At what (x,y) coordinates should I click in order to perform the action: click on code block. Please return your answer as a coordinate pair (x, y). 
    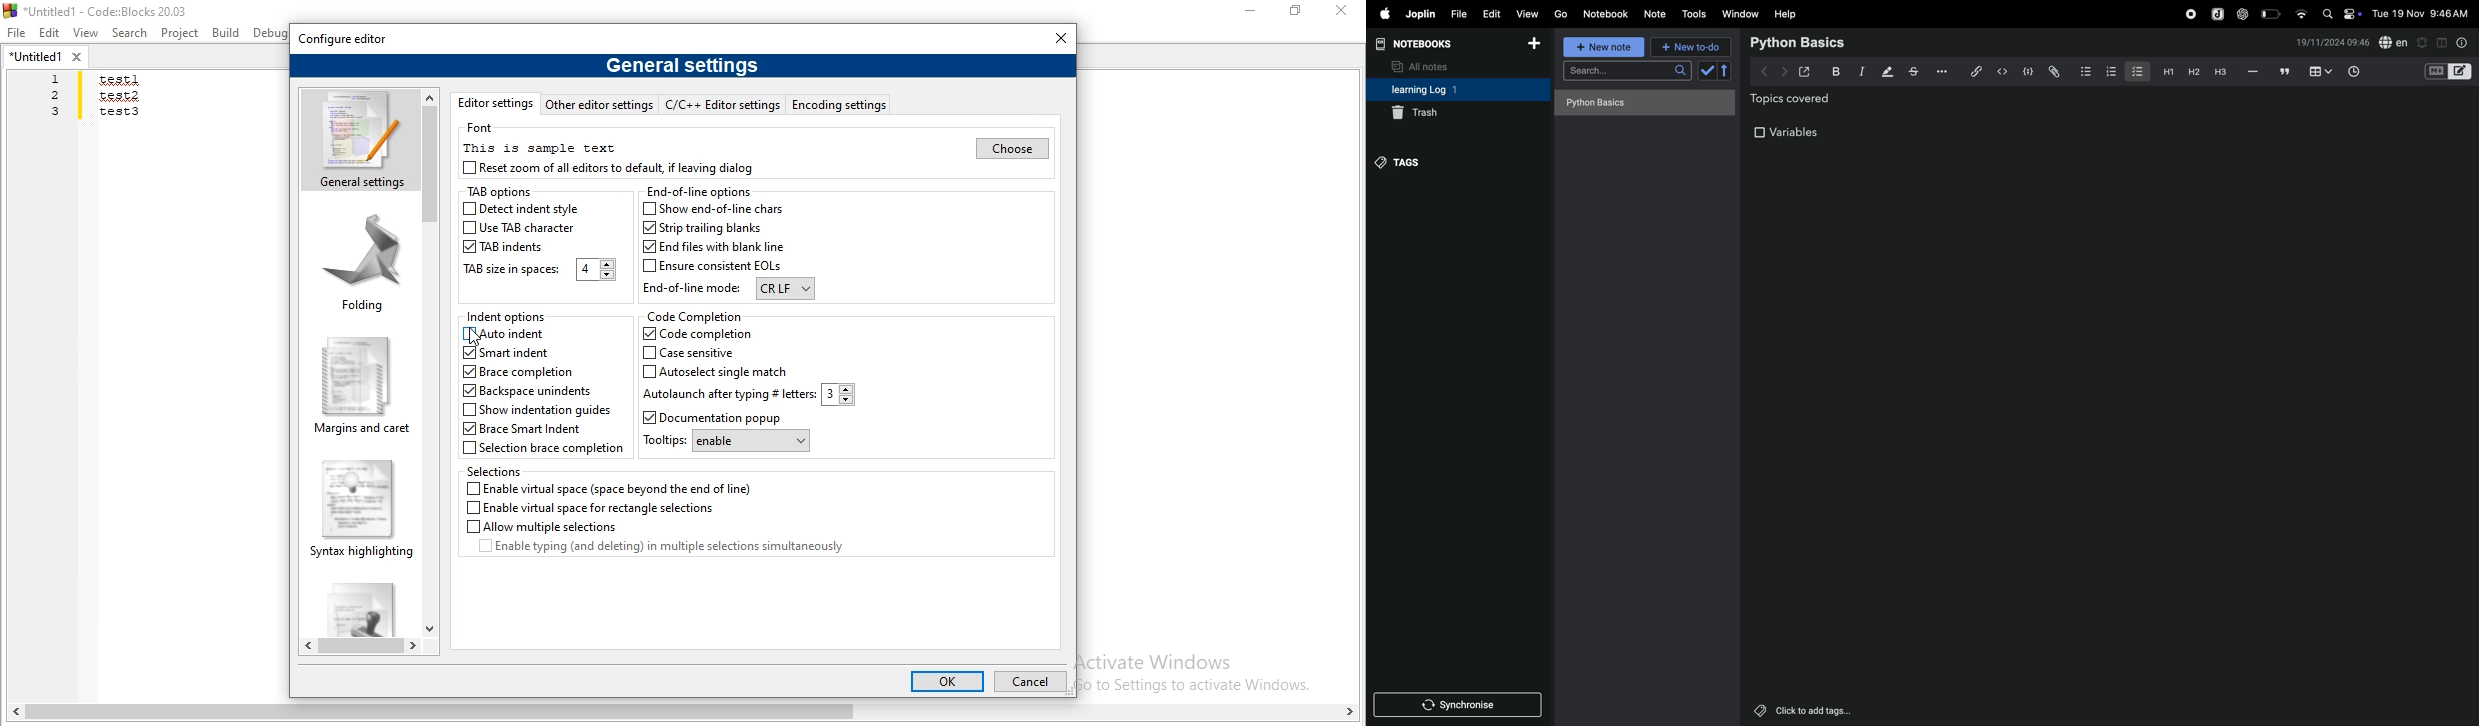
    Looking at the image, I should click on (2027, 73).